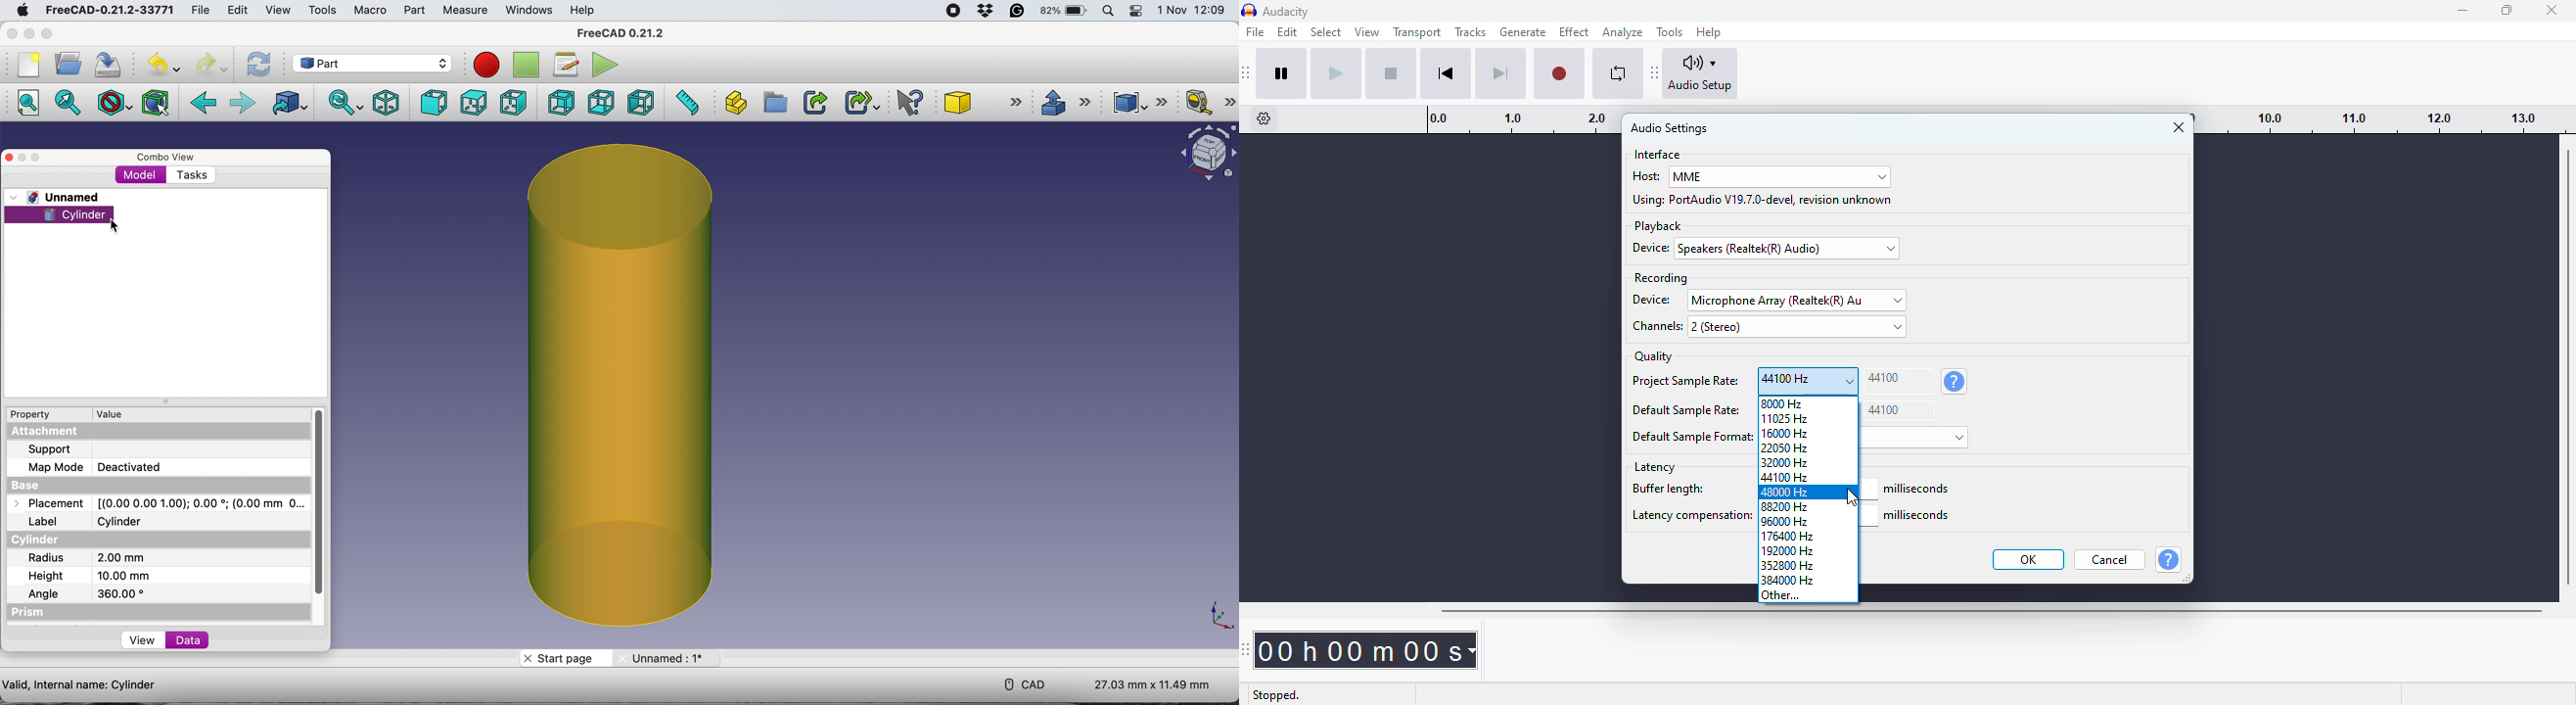 The image size is (2576, 728). What do you see at coordinates (1248, 649) in the screenshot?
I see `audacity time toolbar` at bounding box center [1248, 649].